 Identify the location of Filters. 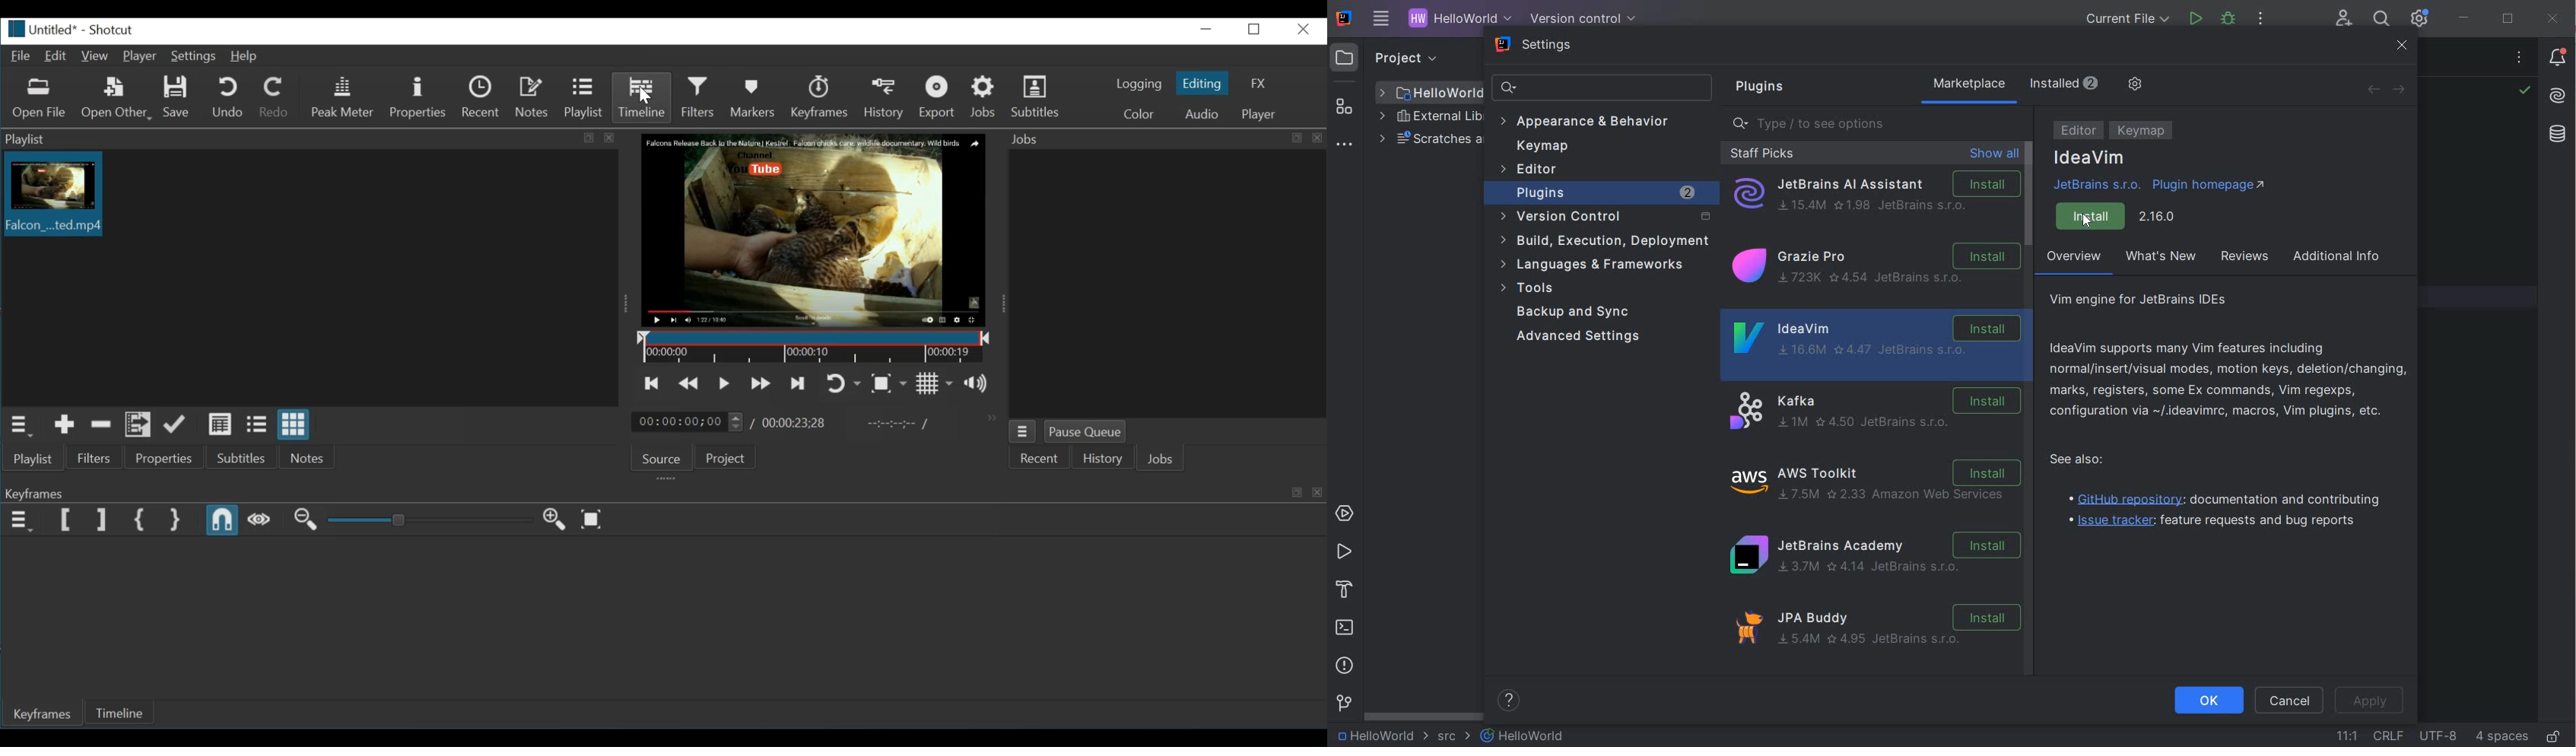
(698, 97).